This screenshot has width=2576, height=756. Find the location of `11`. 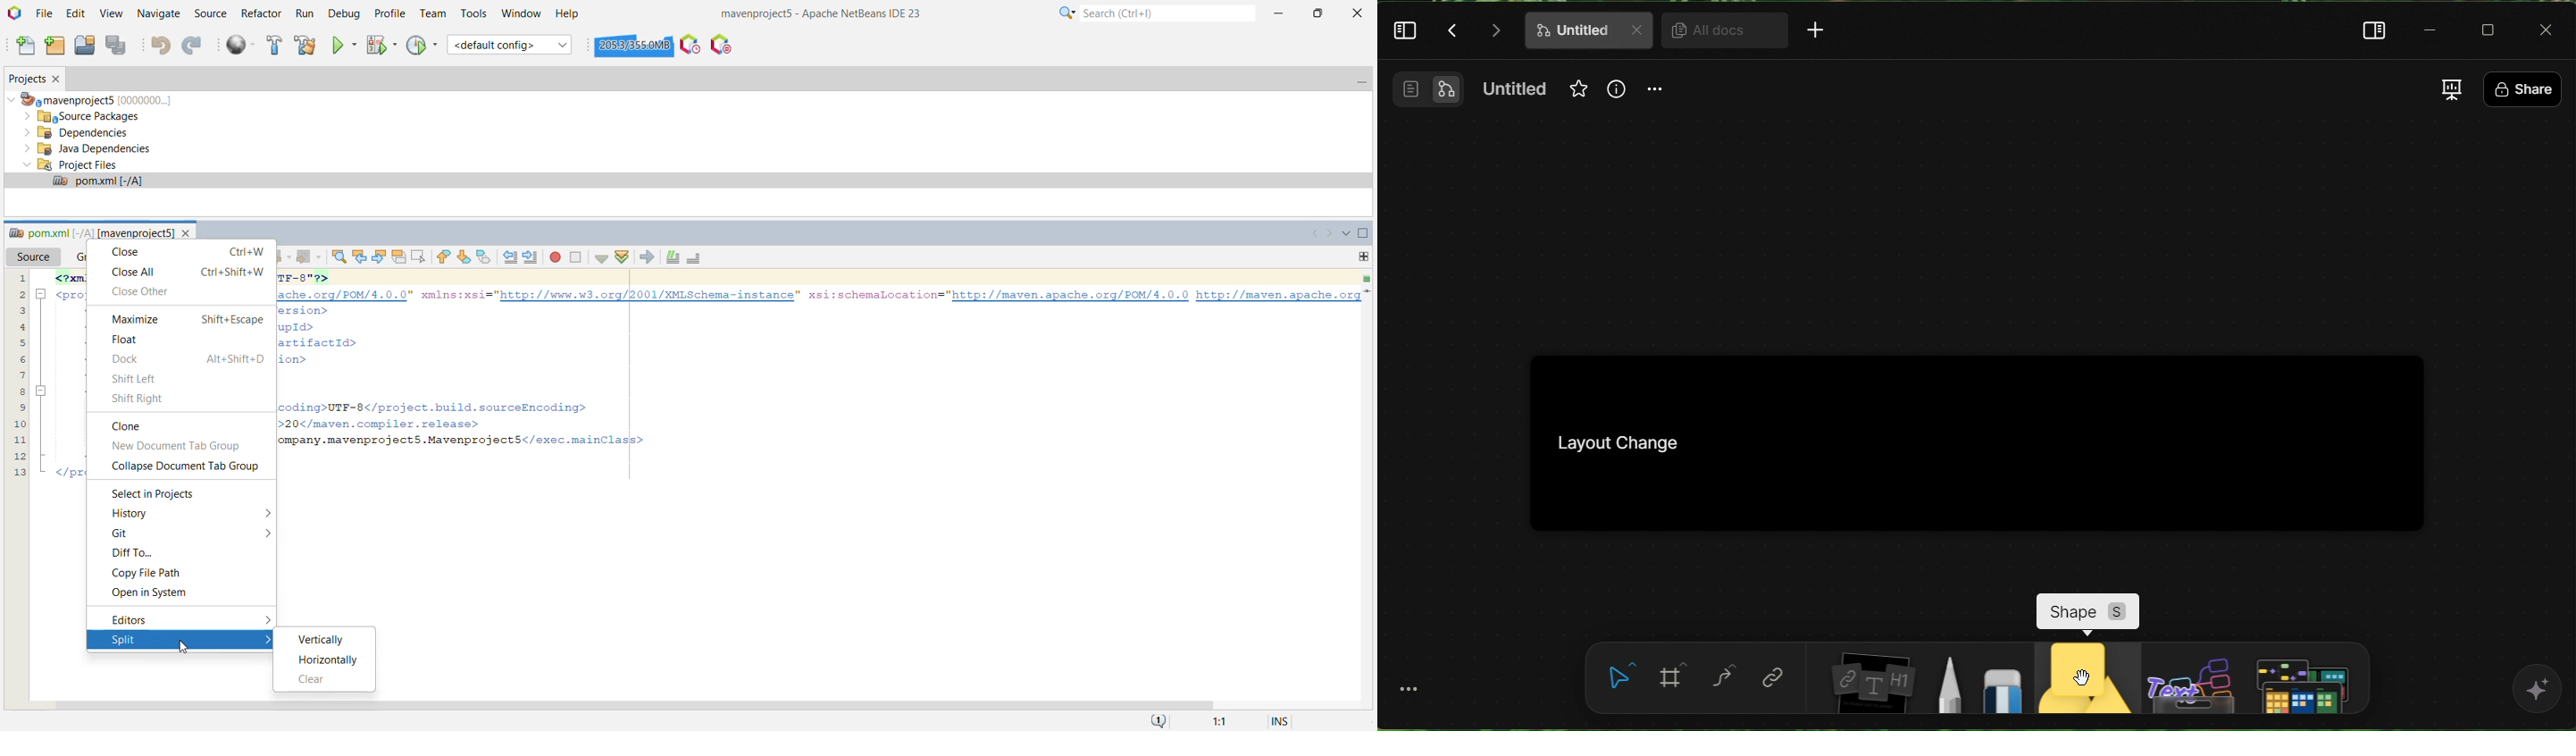

11 is located at coordinates (20, 438).